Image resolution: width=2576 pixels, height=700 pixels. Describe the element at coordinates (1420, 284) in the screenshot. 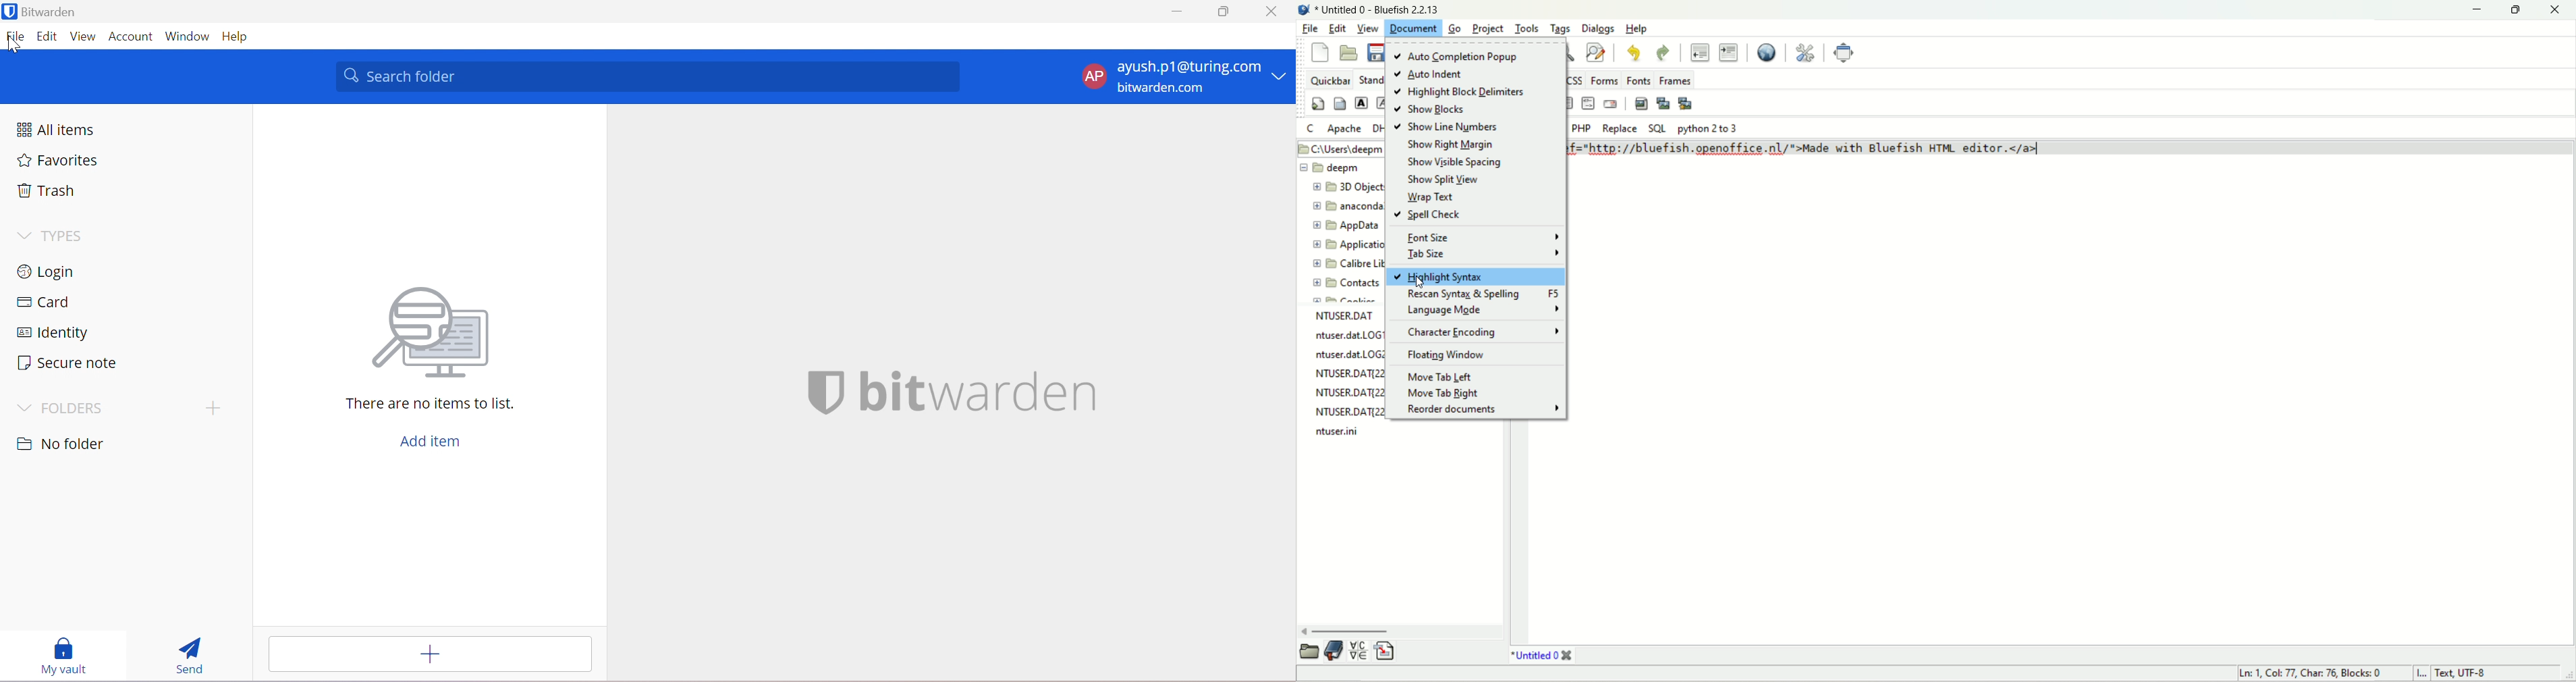

I see `cursor` at that location.